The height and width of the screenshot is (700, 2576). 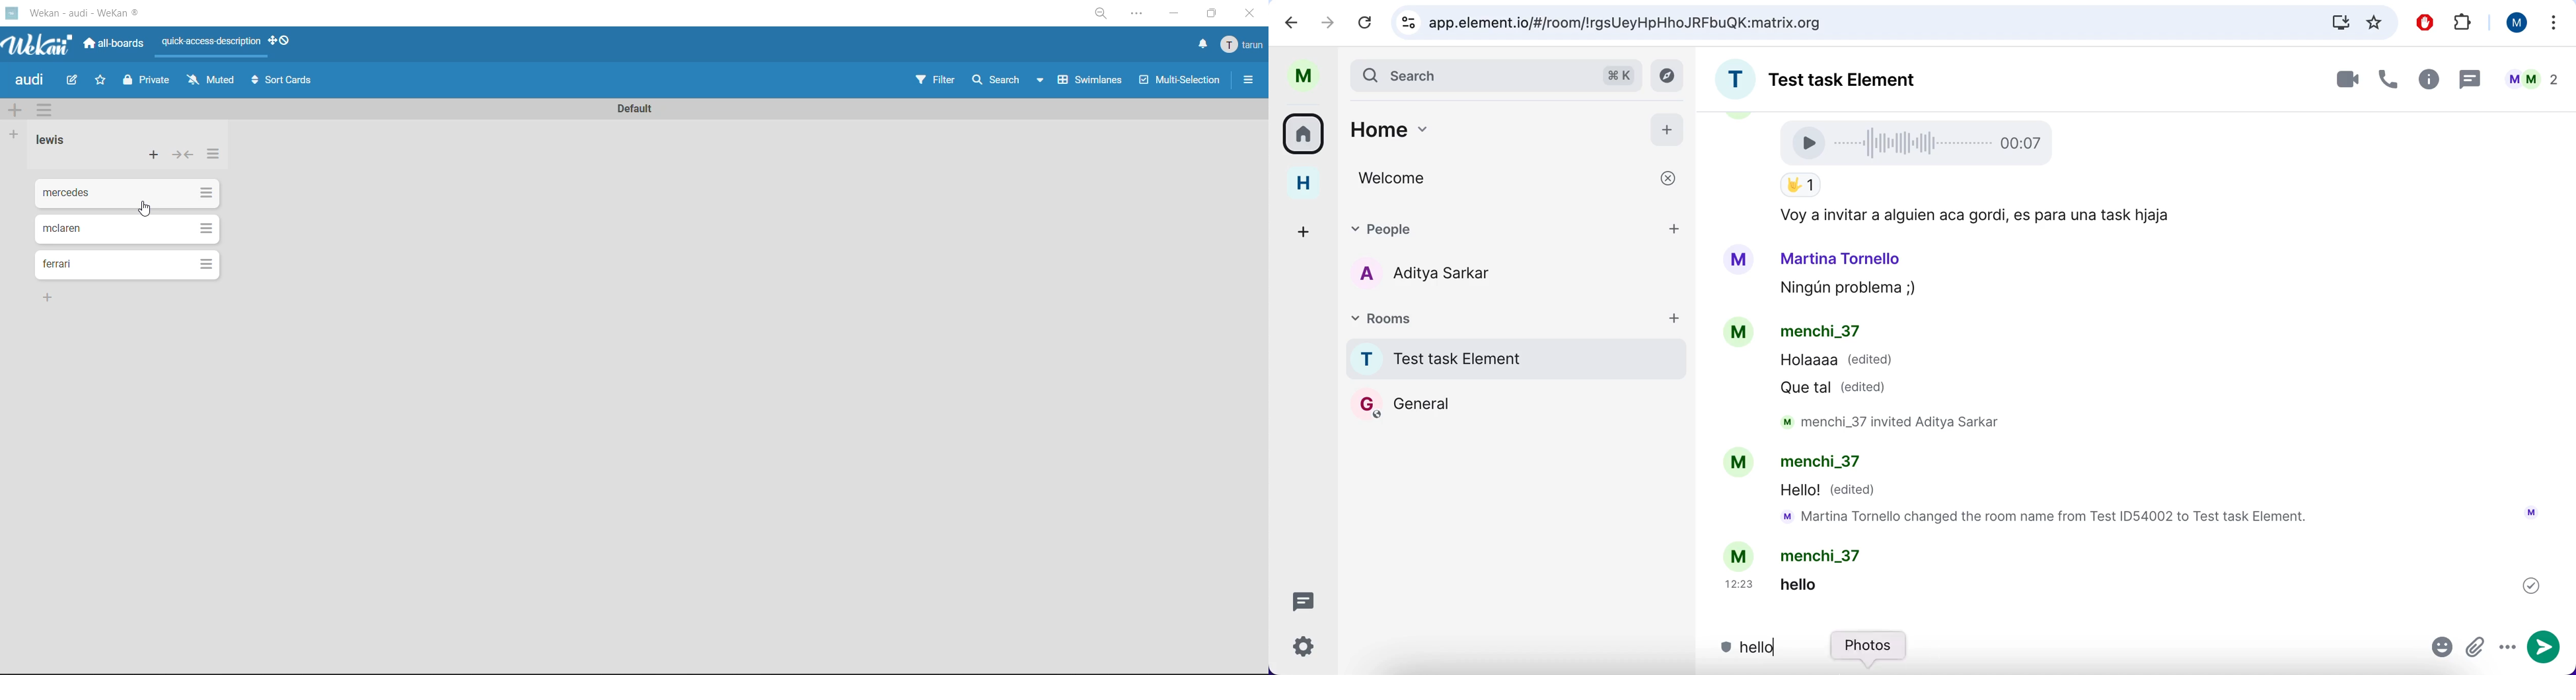 What do you see at coordinates (1307, 230) in the screenshot?
I see `create a space` at bounding box center [1307, 230].